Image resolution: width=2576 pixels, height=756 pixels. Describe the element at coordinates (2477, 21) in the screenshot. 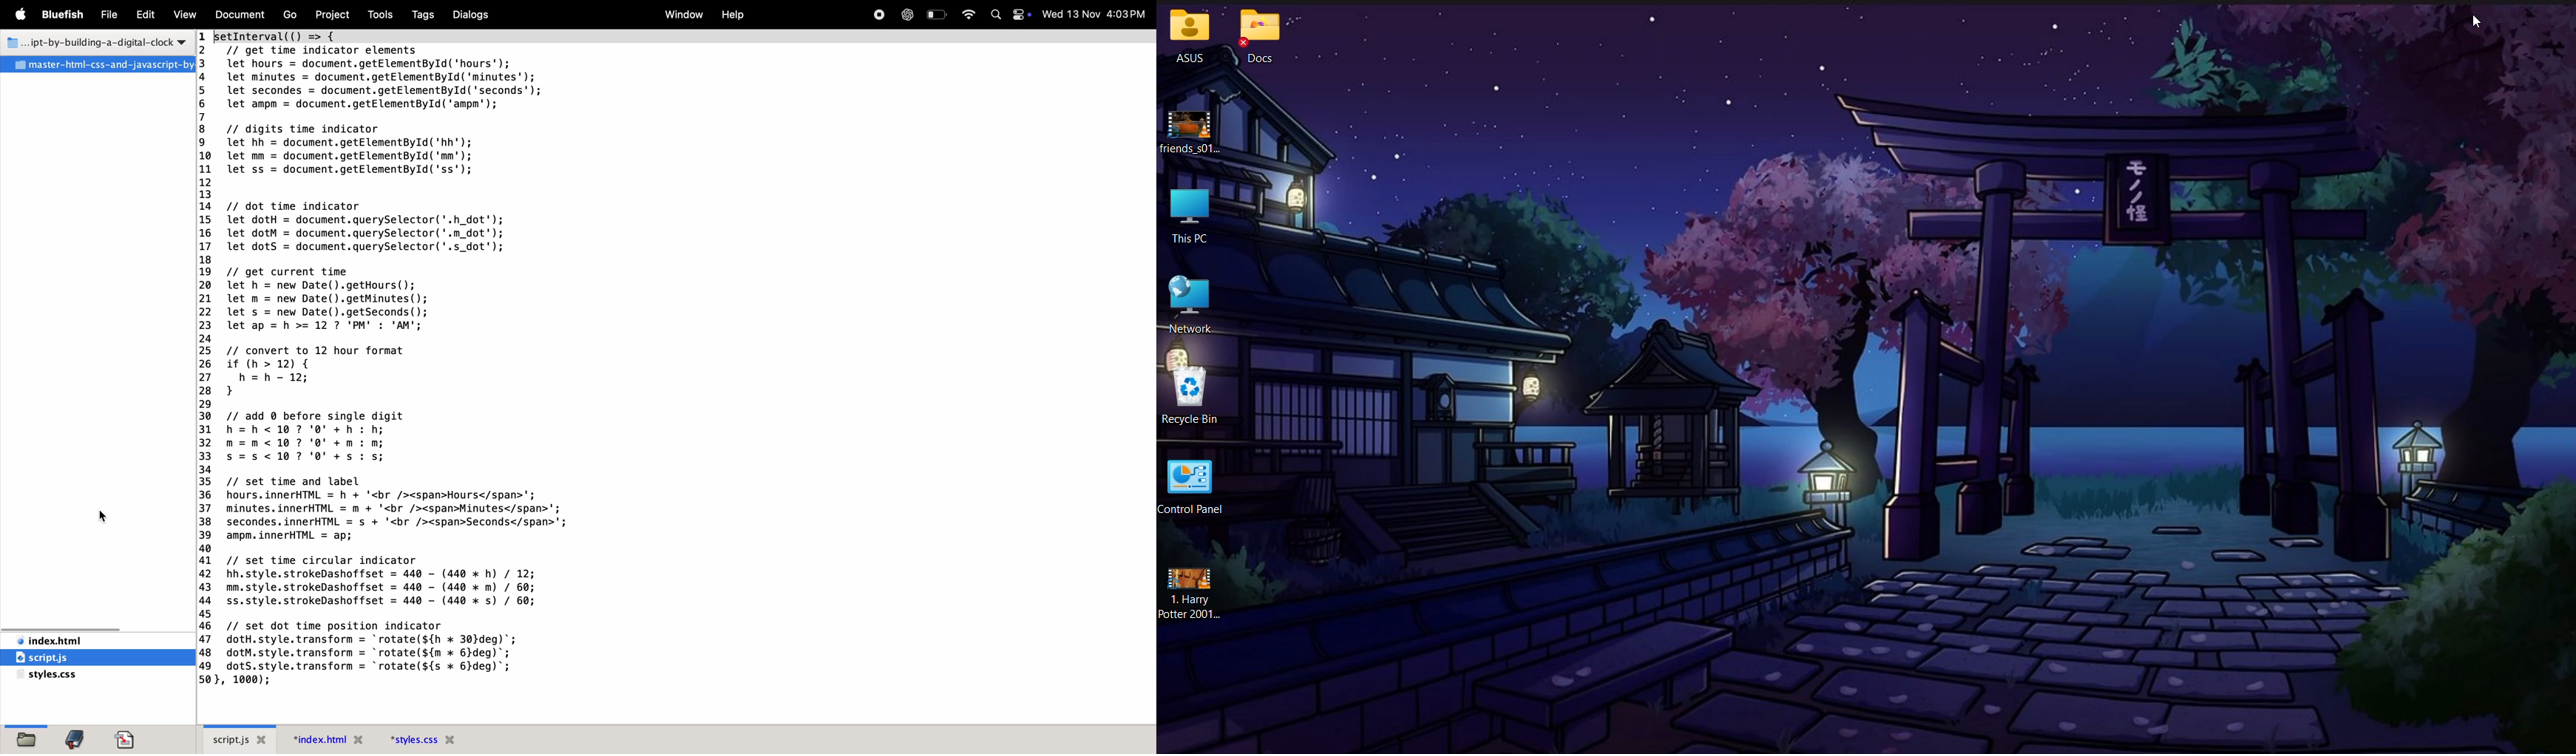

I see `Cursor` at that location.